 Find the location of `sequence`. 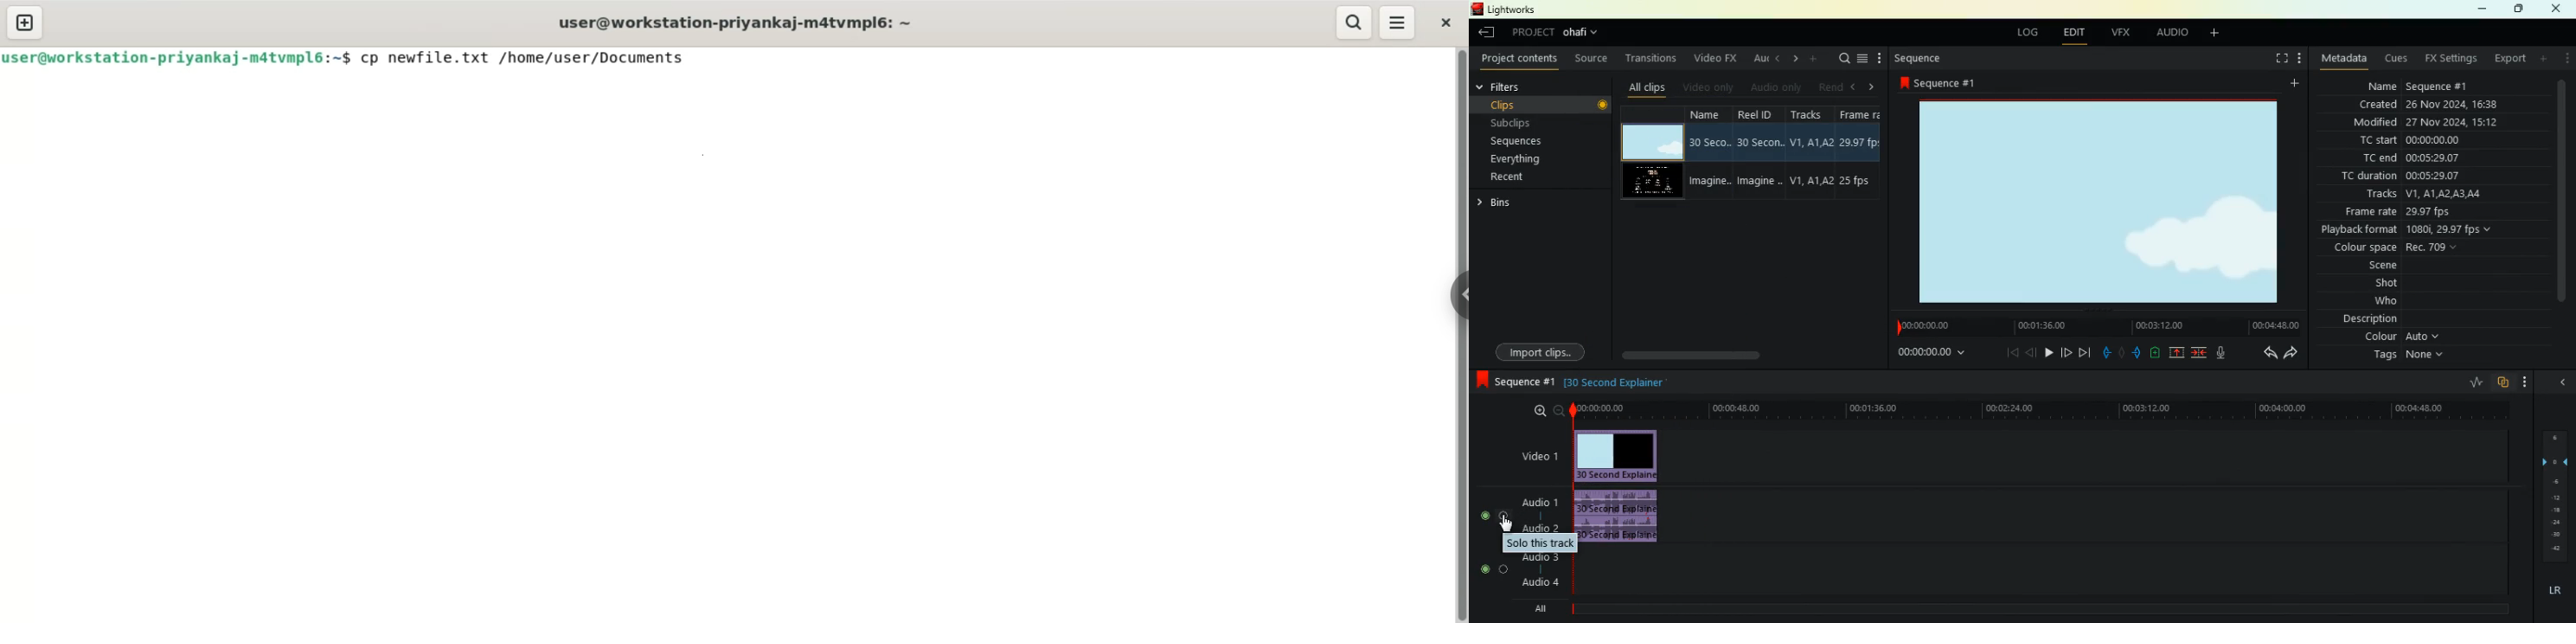

sequence is located at coordinates (1938, 84).